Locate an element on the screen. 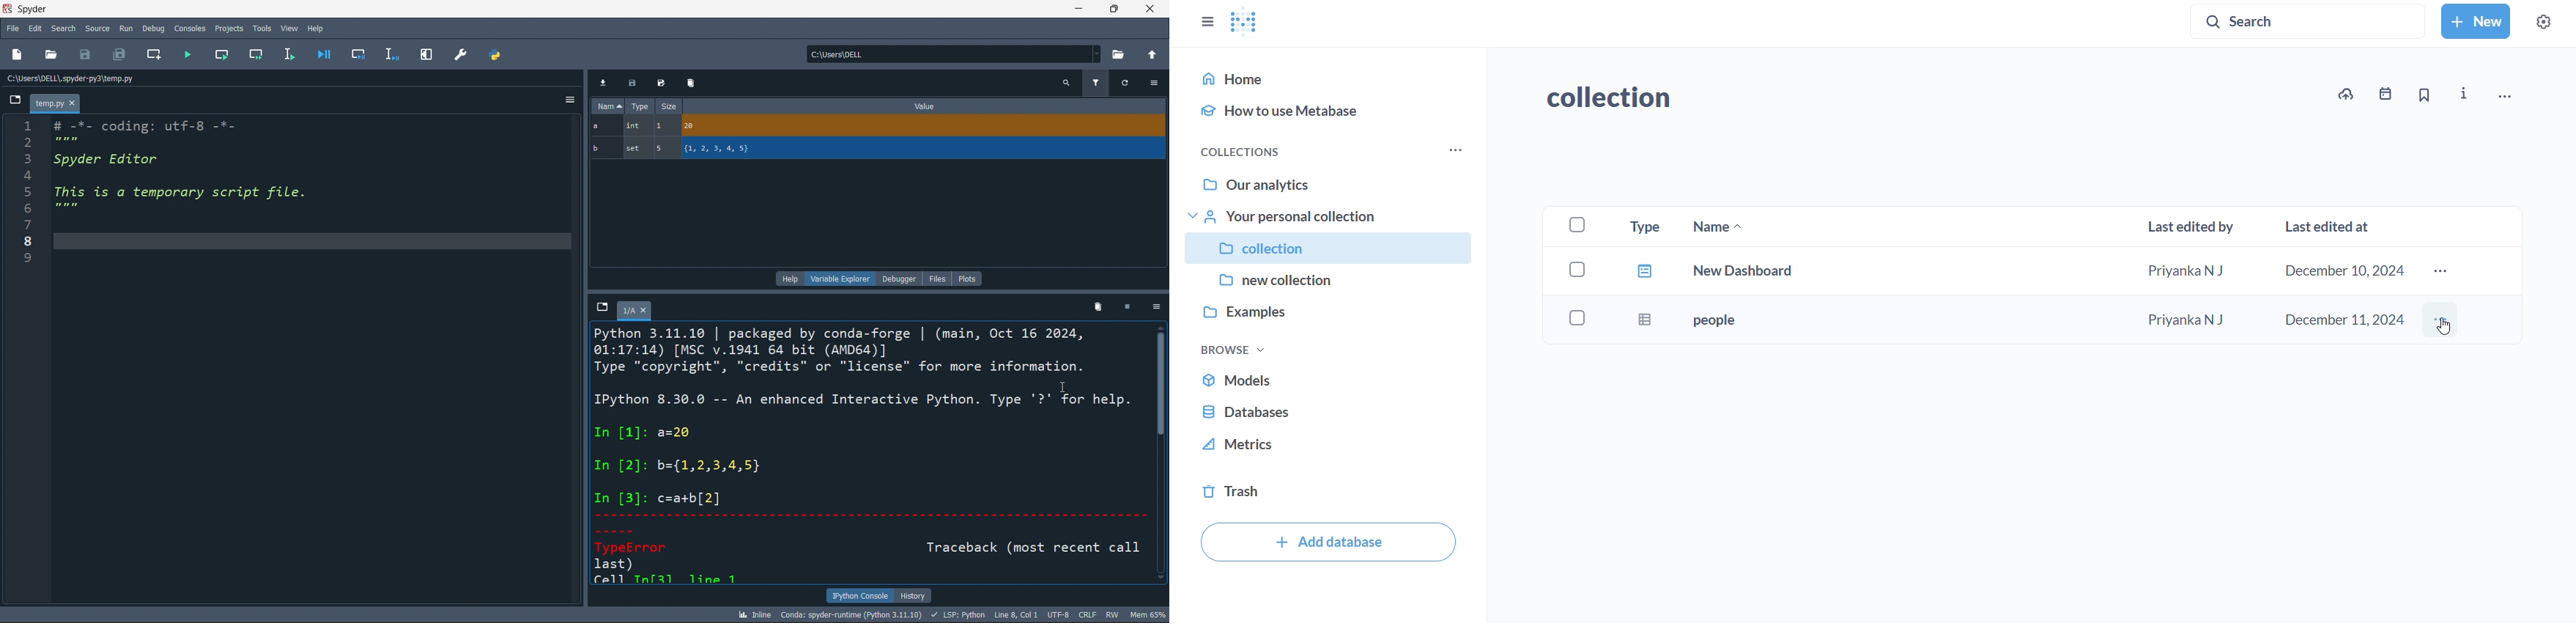  name is located at coordinates (606, 106).